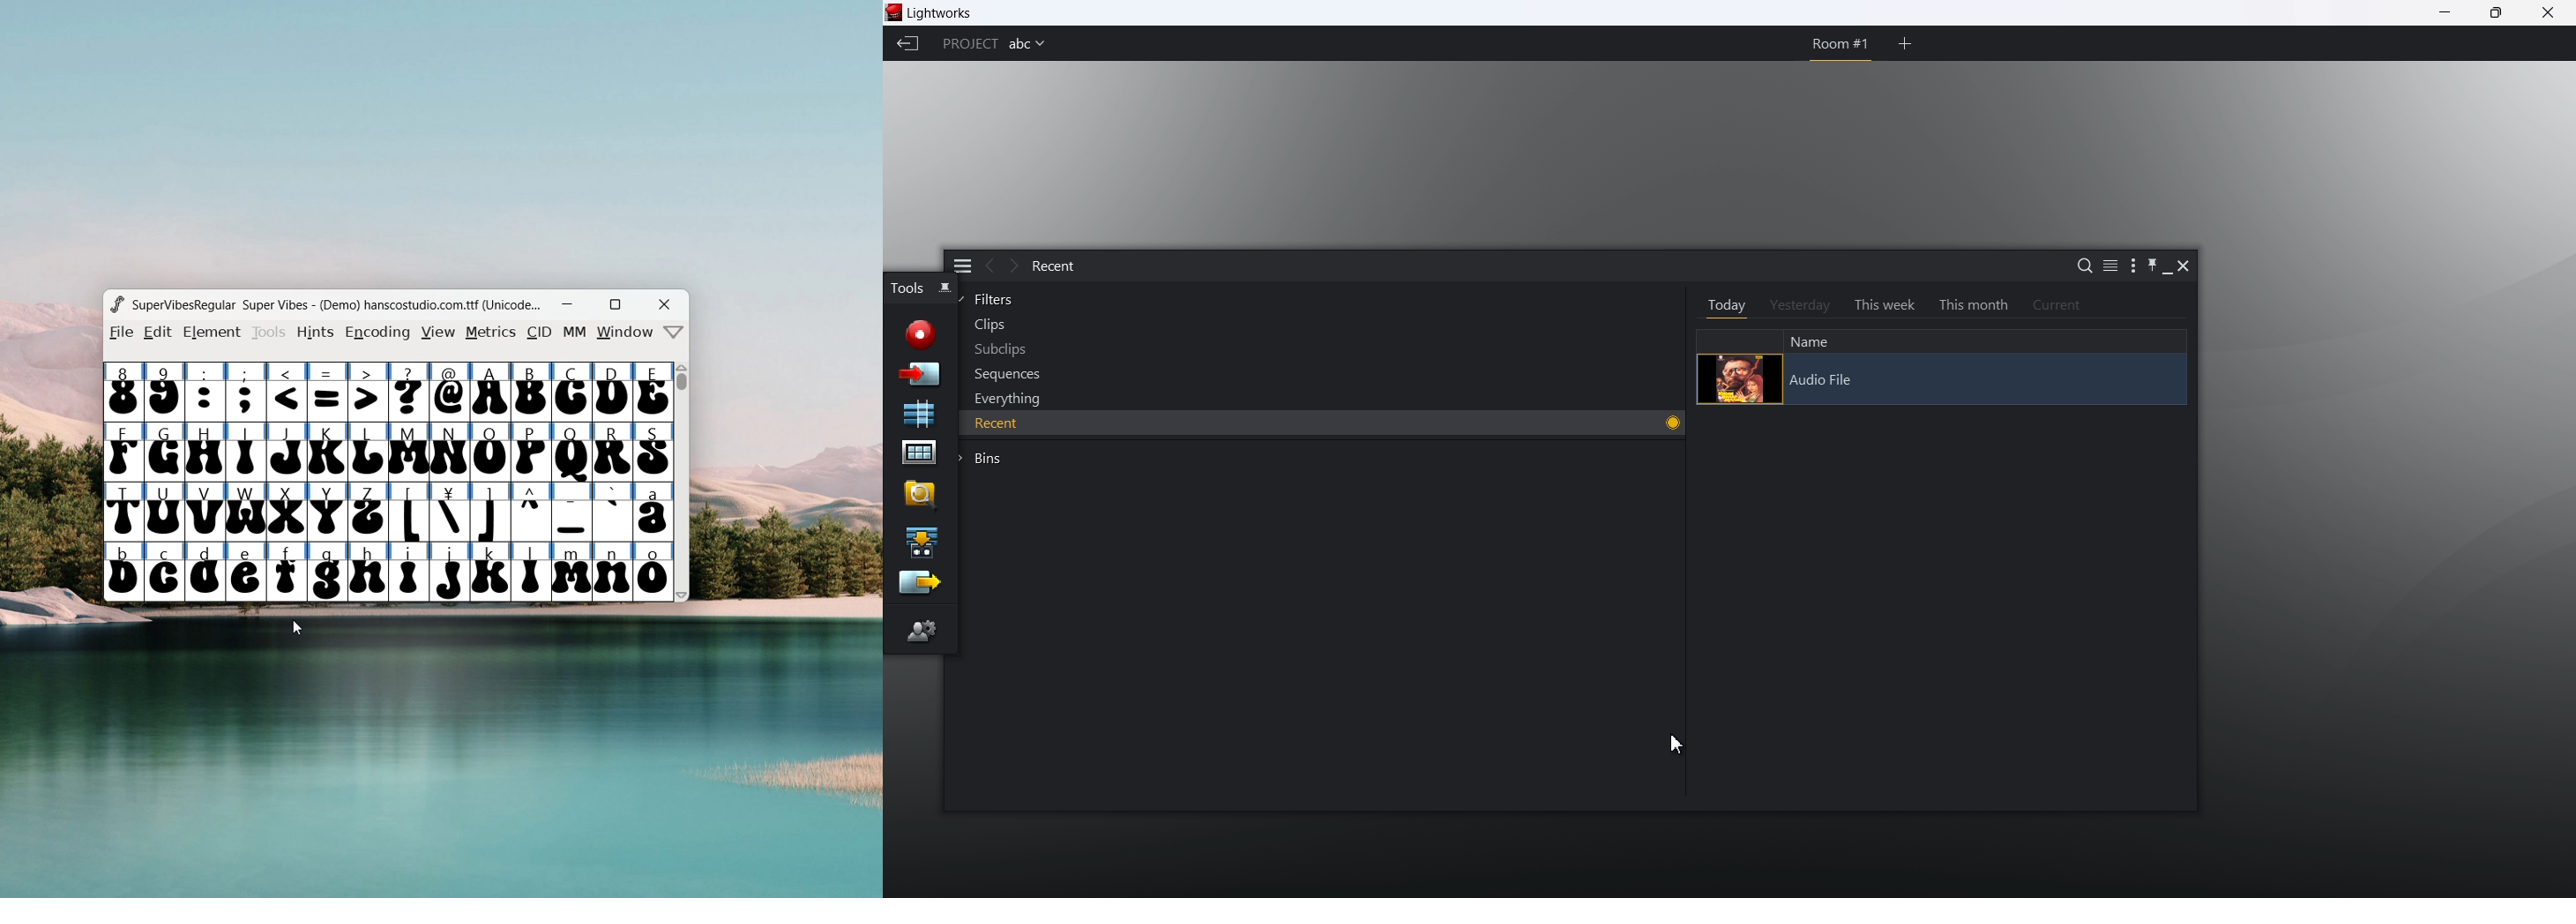 This screenshot has height=924, width=2576. I want to click on pin/unpin, so click(946, 291).